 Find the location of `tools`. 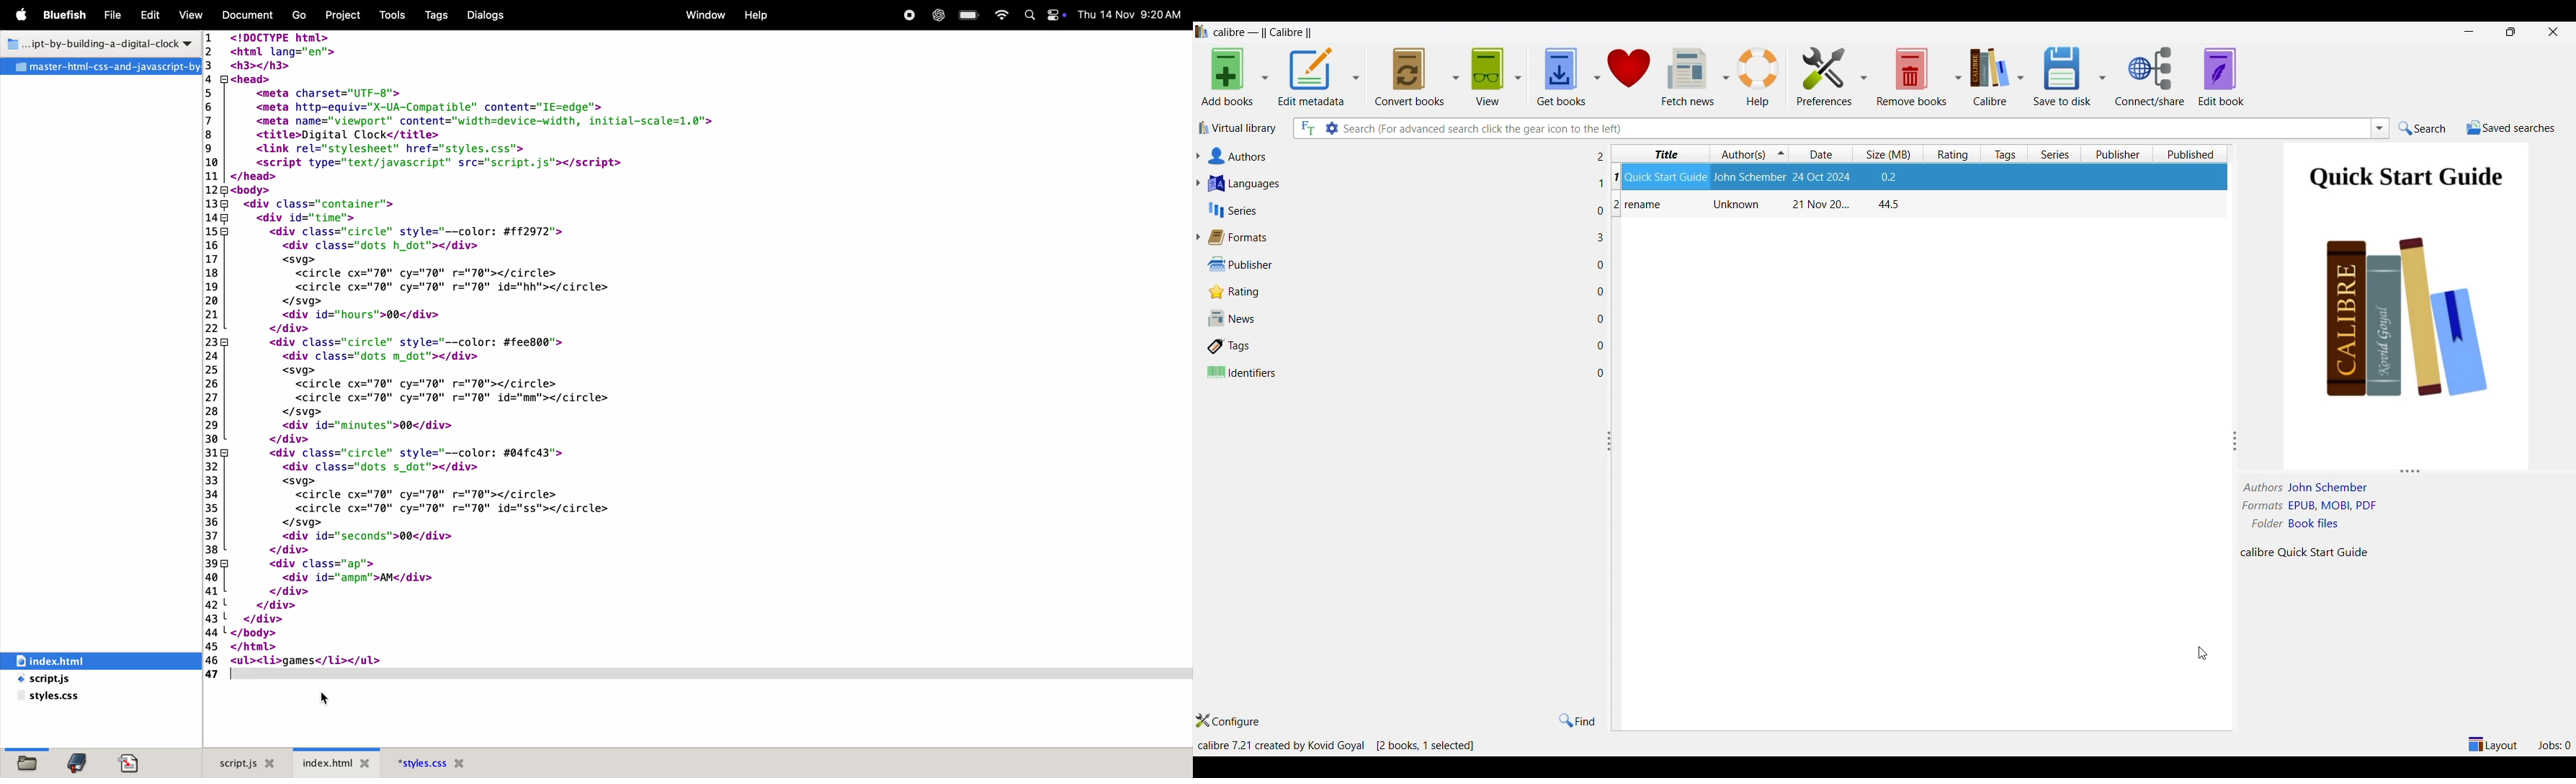

tools is located at coordinates (393, 15).